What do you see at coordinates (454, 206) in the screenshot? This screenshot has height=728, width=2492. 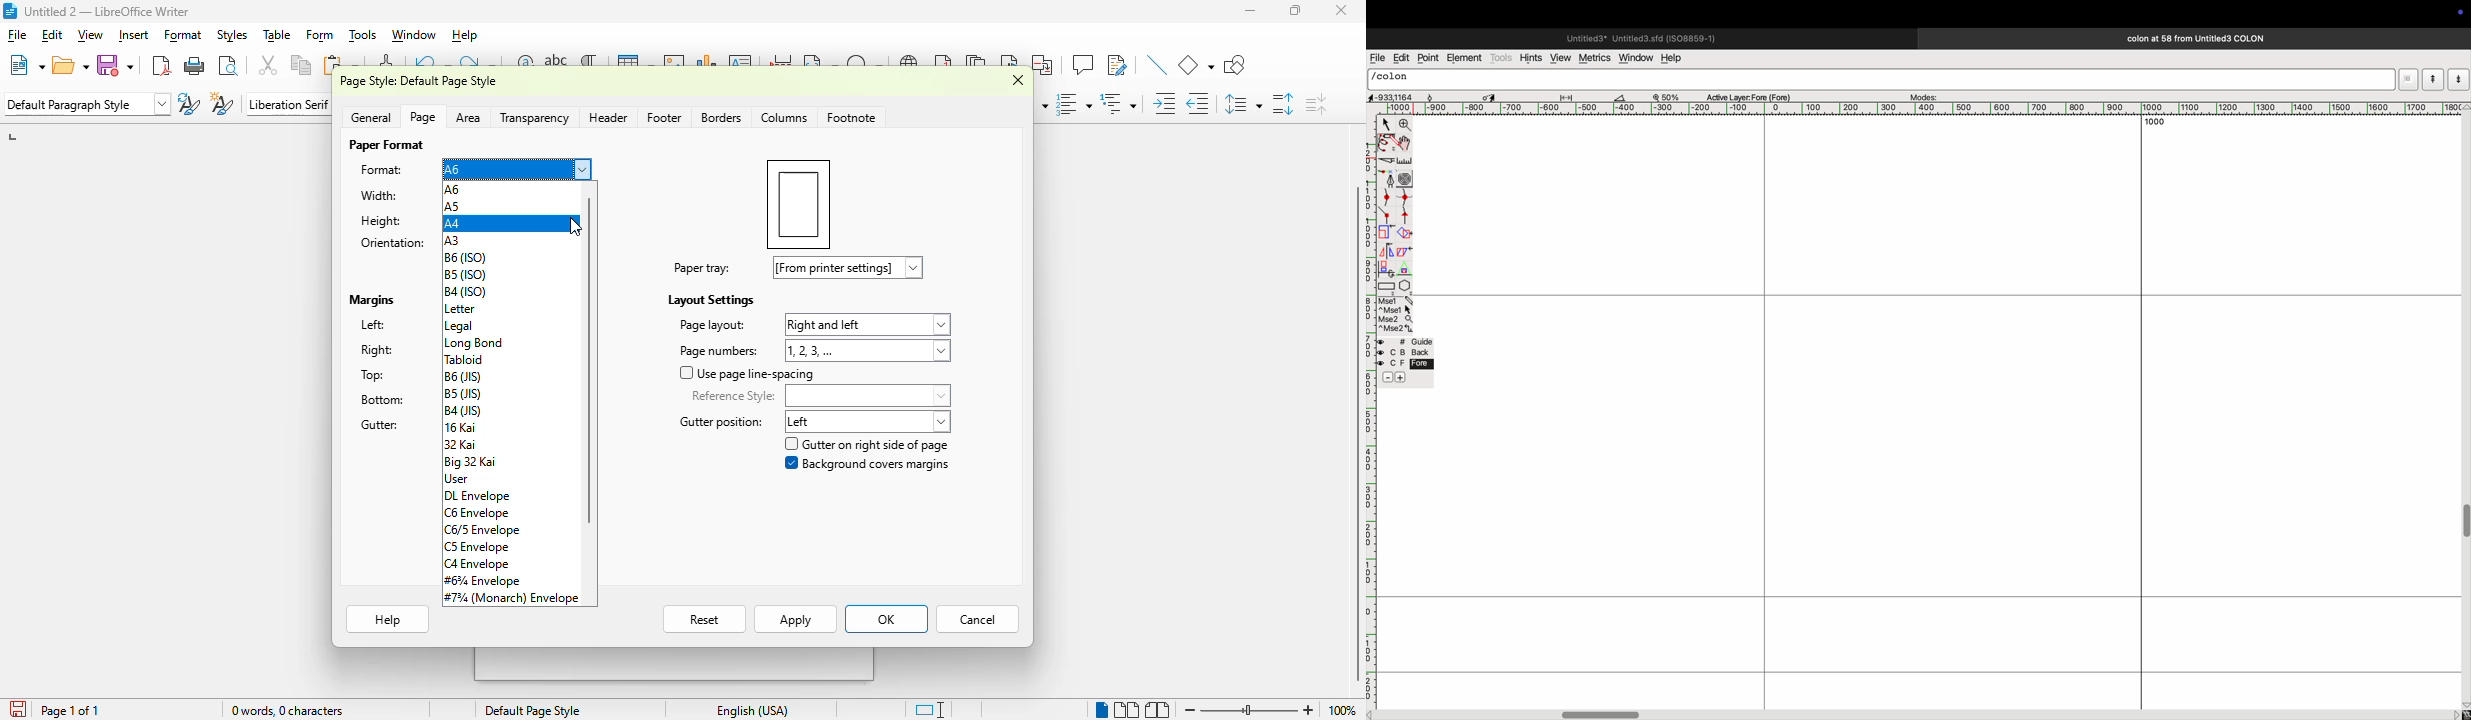 I see `A5` at bounding box center [454, 206].